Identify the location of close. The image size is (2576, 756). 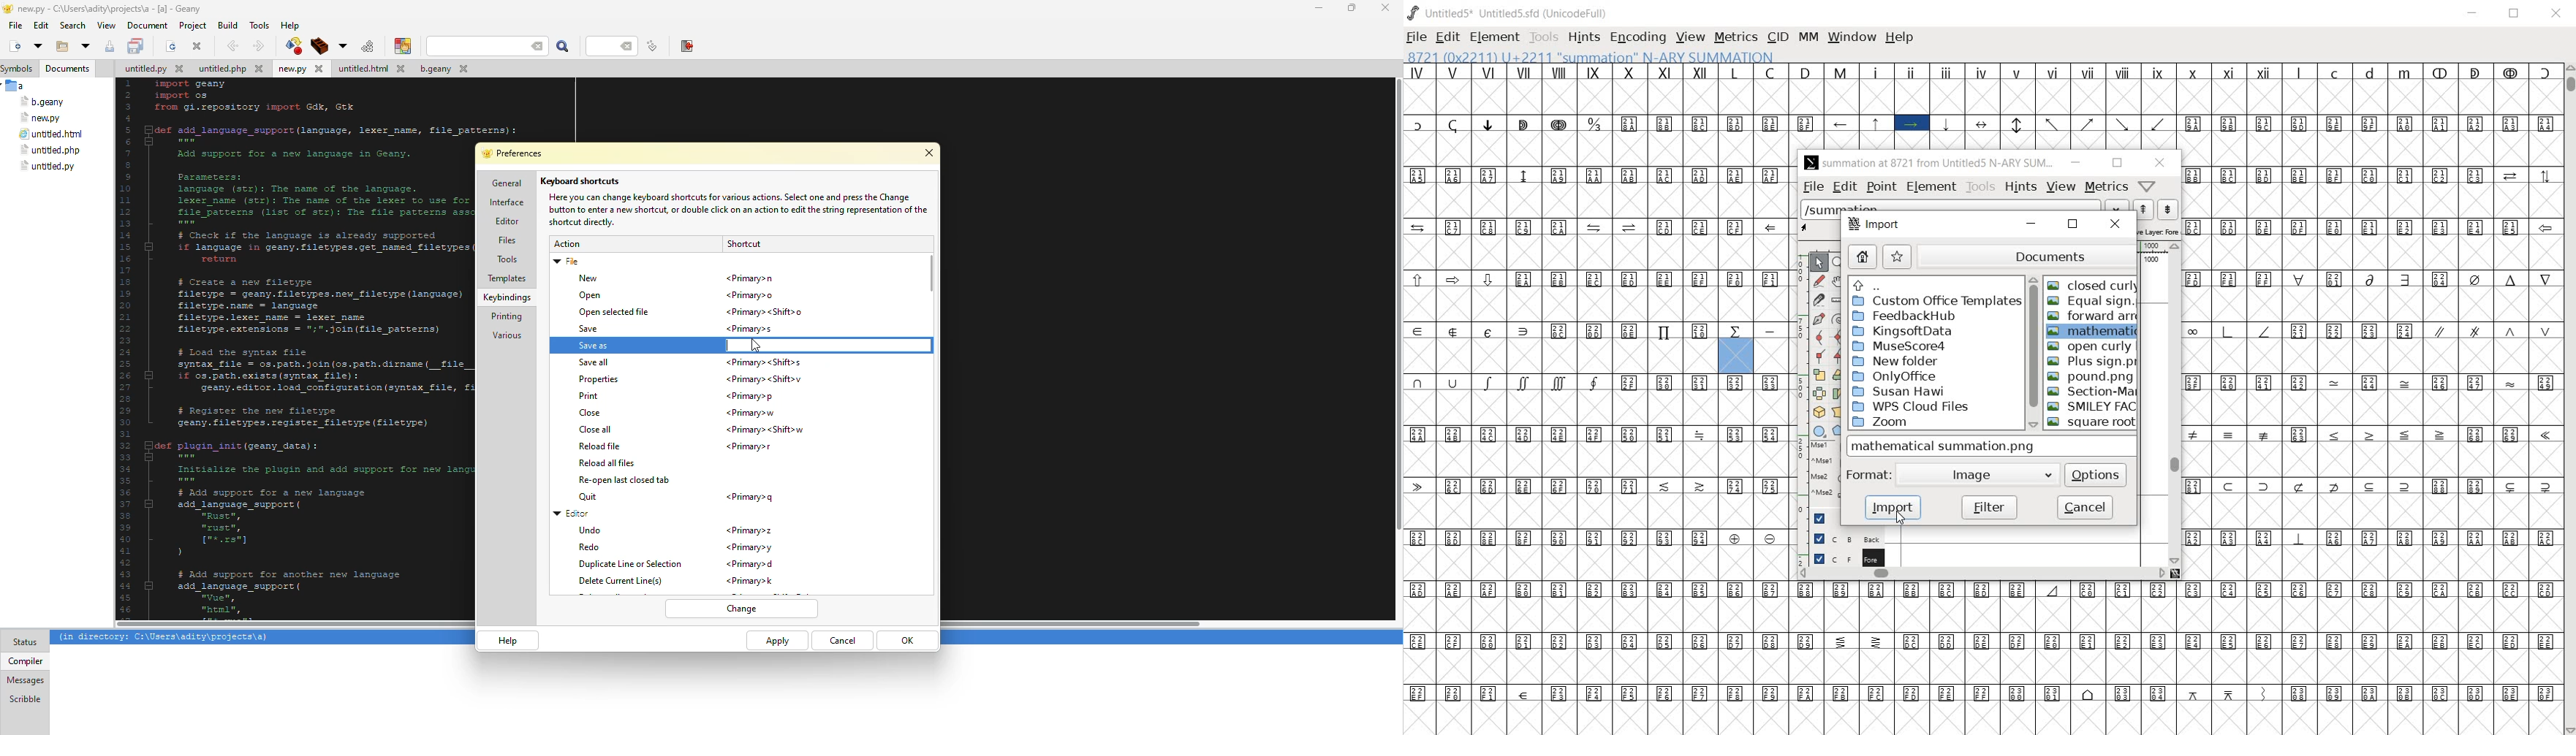
(197, 46).